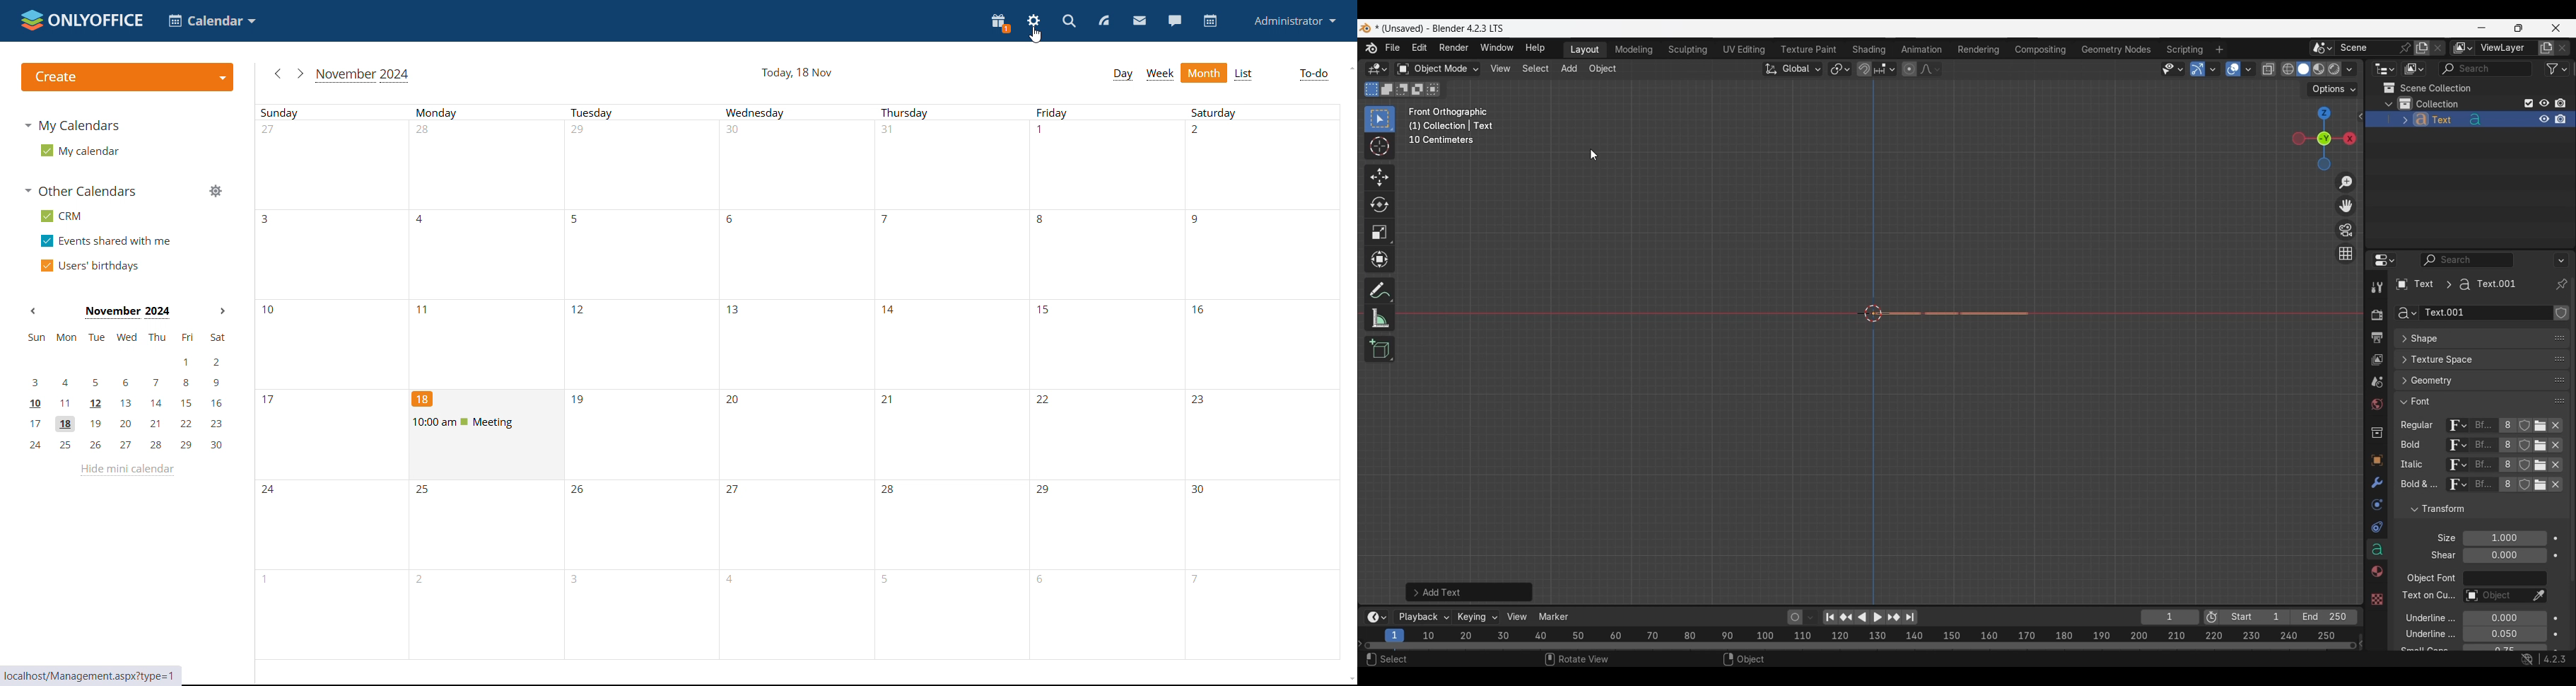  What do you see at coordinates (2505, 555) in the screenshot?
I see `Shear` at bounding box center [2505, 555].